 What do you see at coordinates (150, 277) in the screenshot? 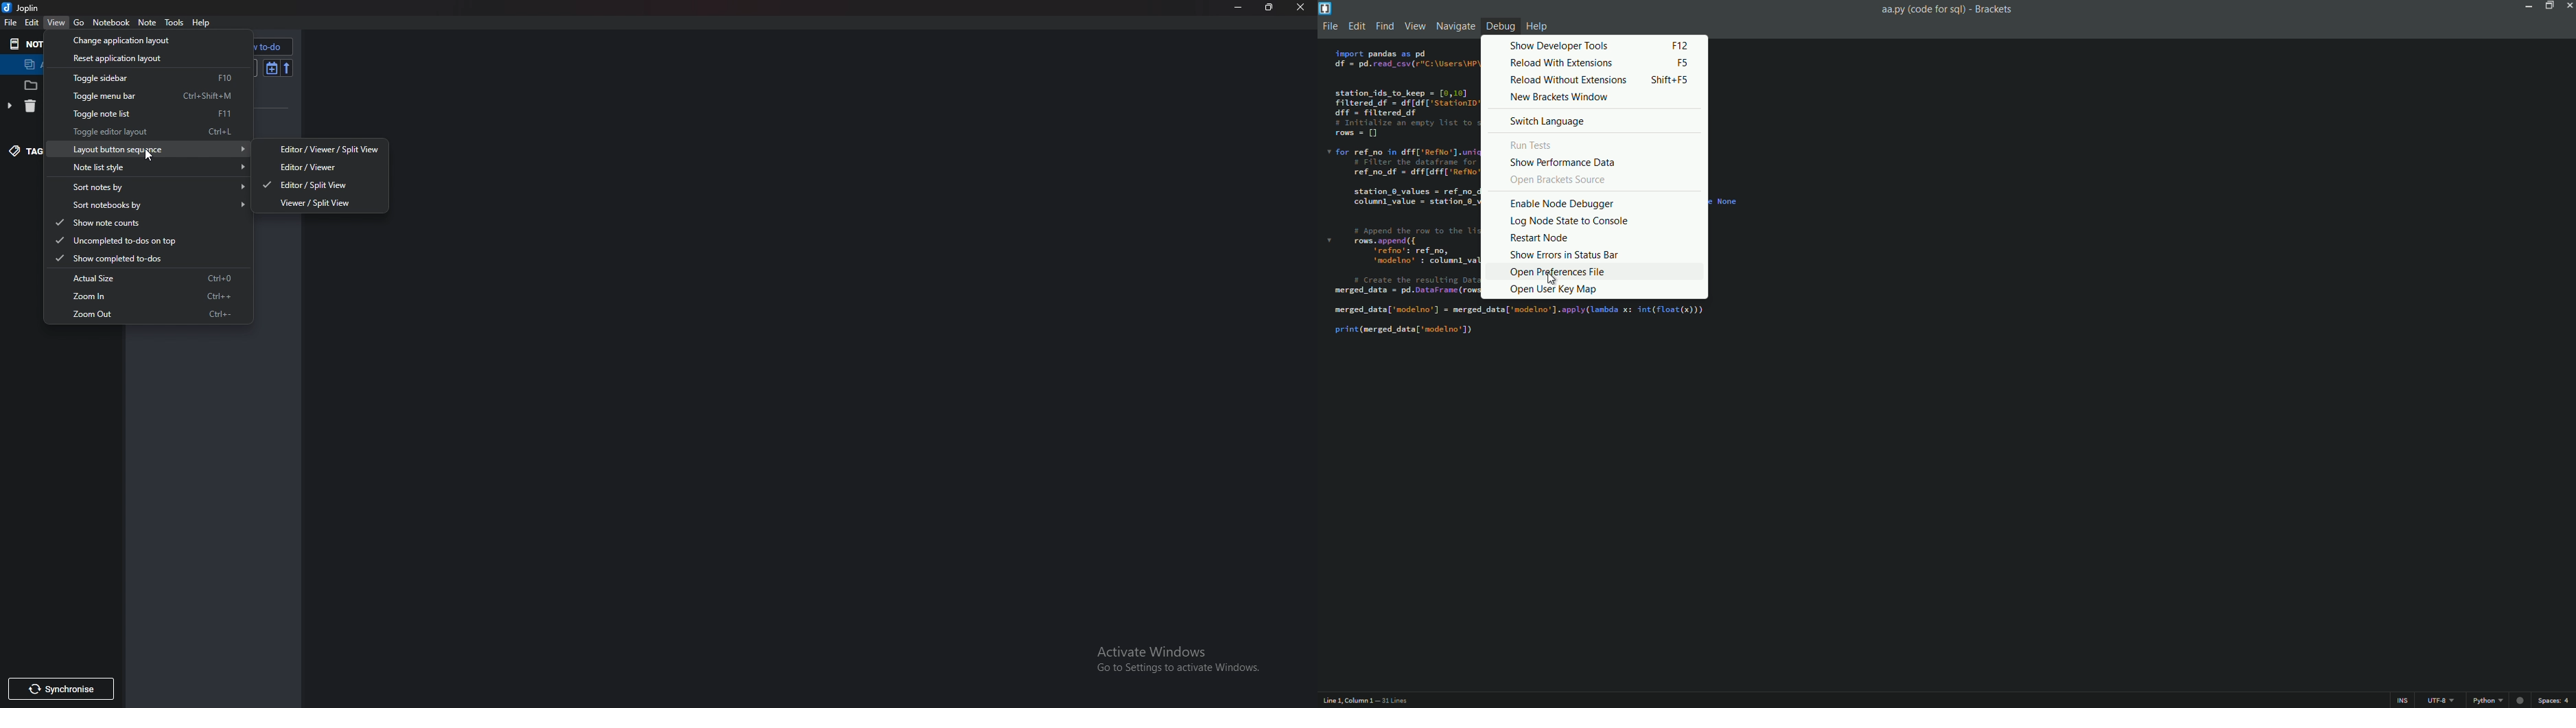
I see `Actual Size: Ctrl+ 0` at bounding box center [150, 277].